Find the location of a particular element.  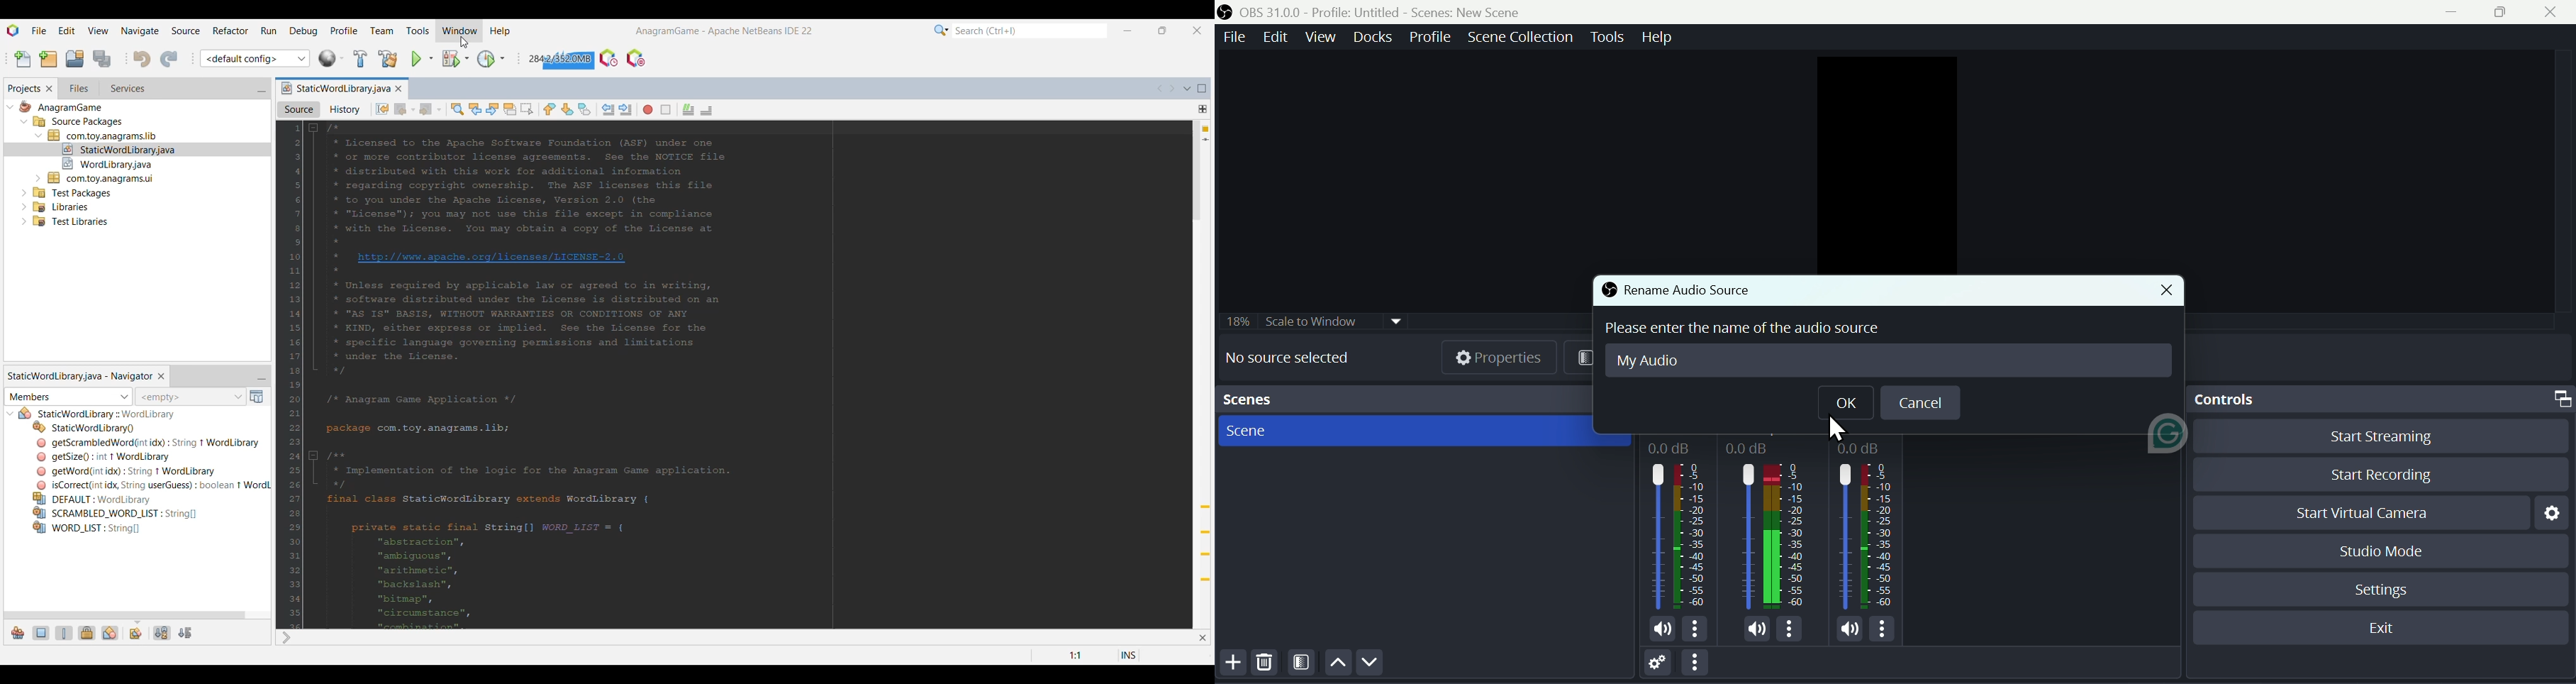

Edit menu is located at coordinates (67, 29).